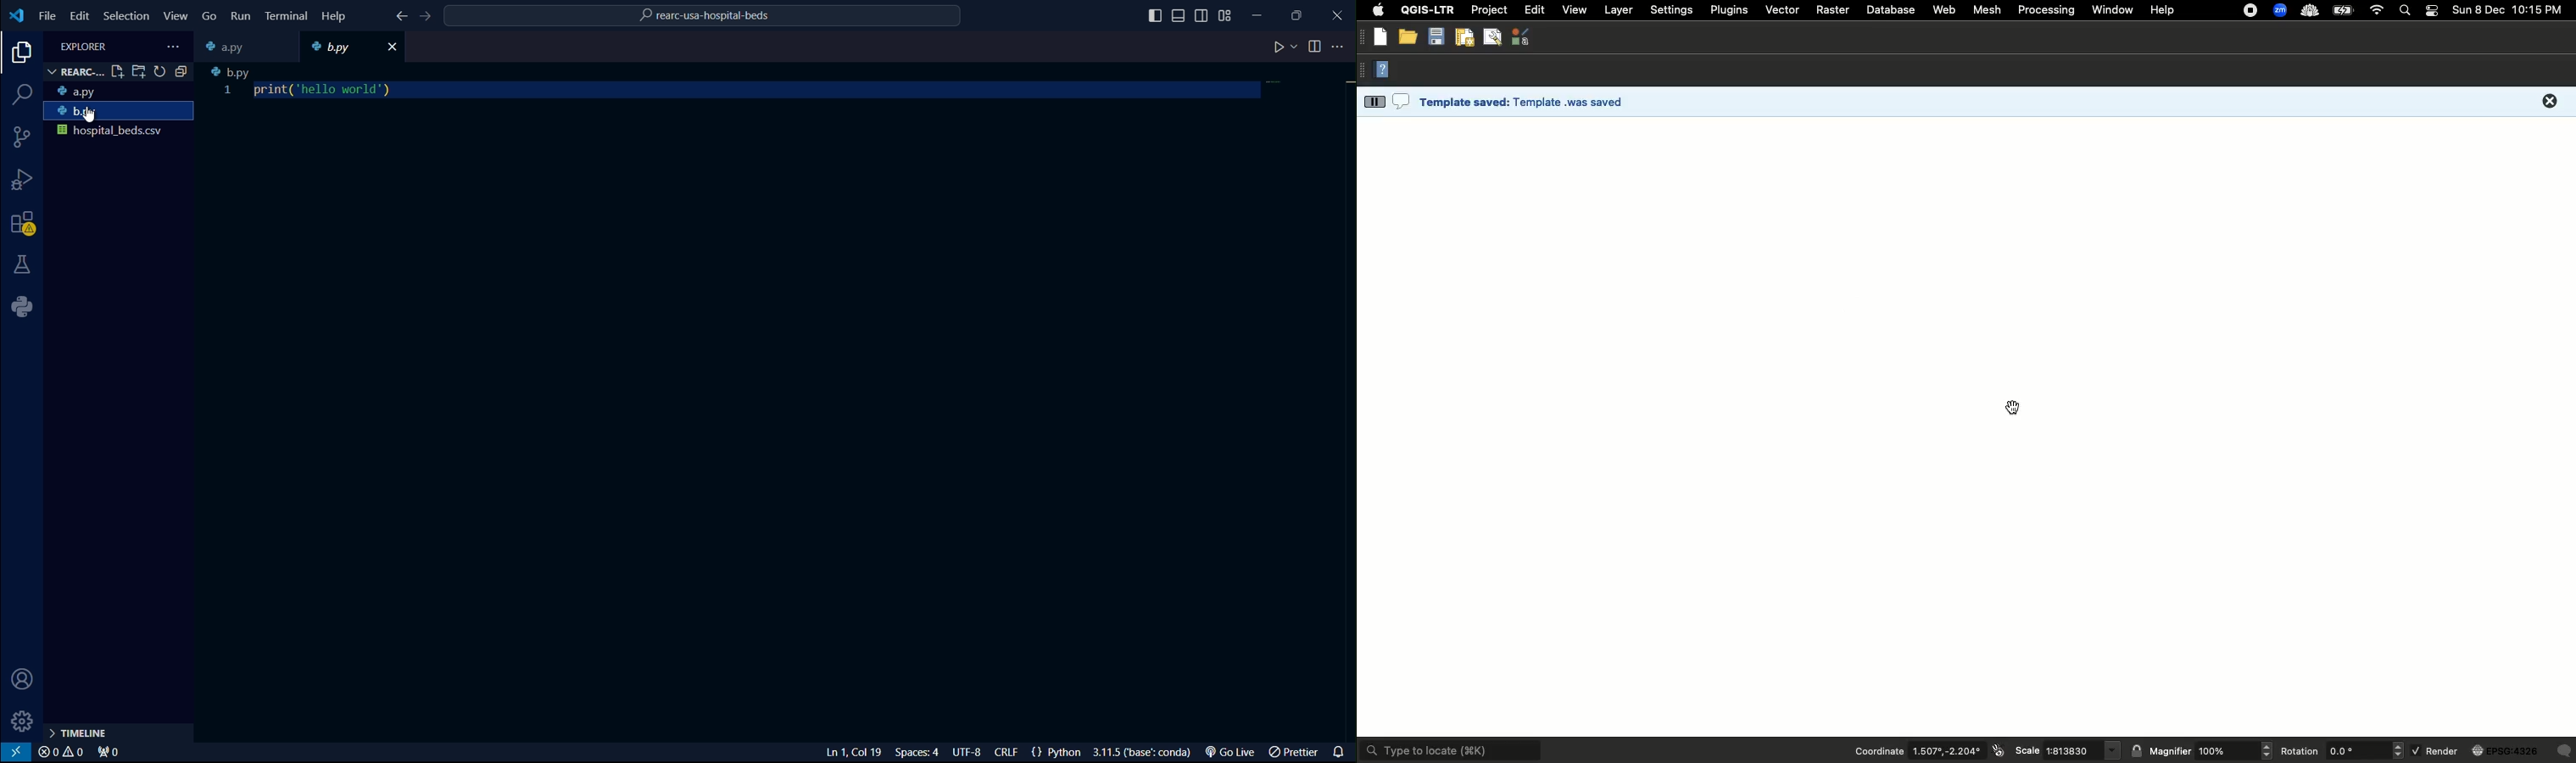 The width and height of the screenshot is (2576, 784). I want to click on New , so click(1377, 36).